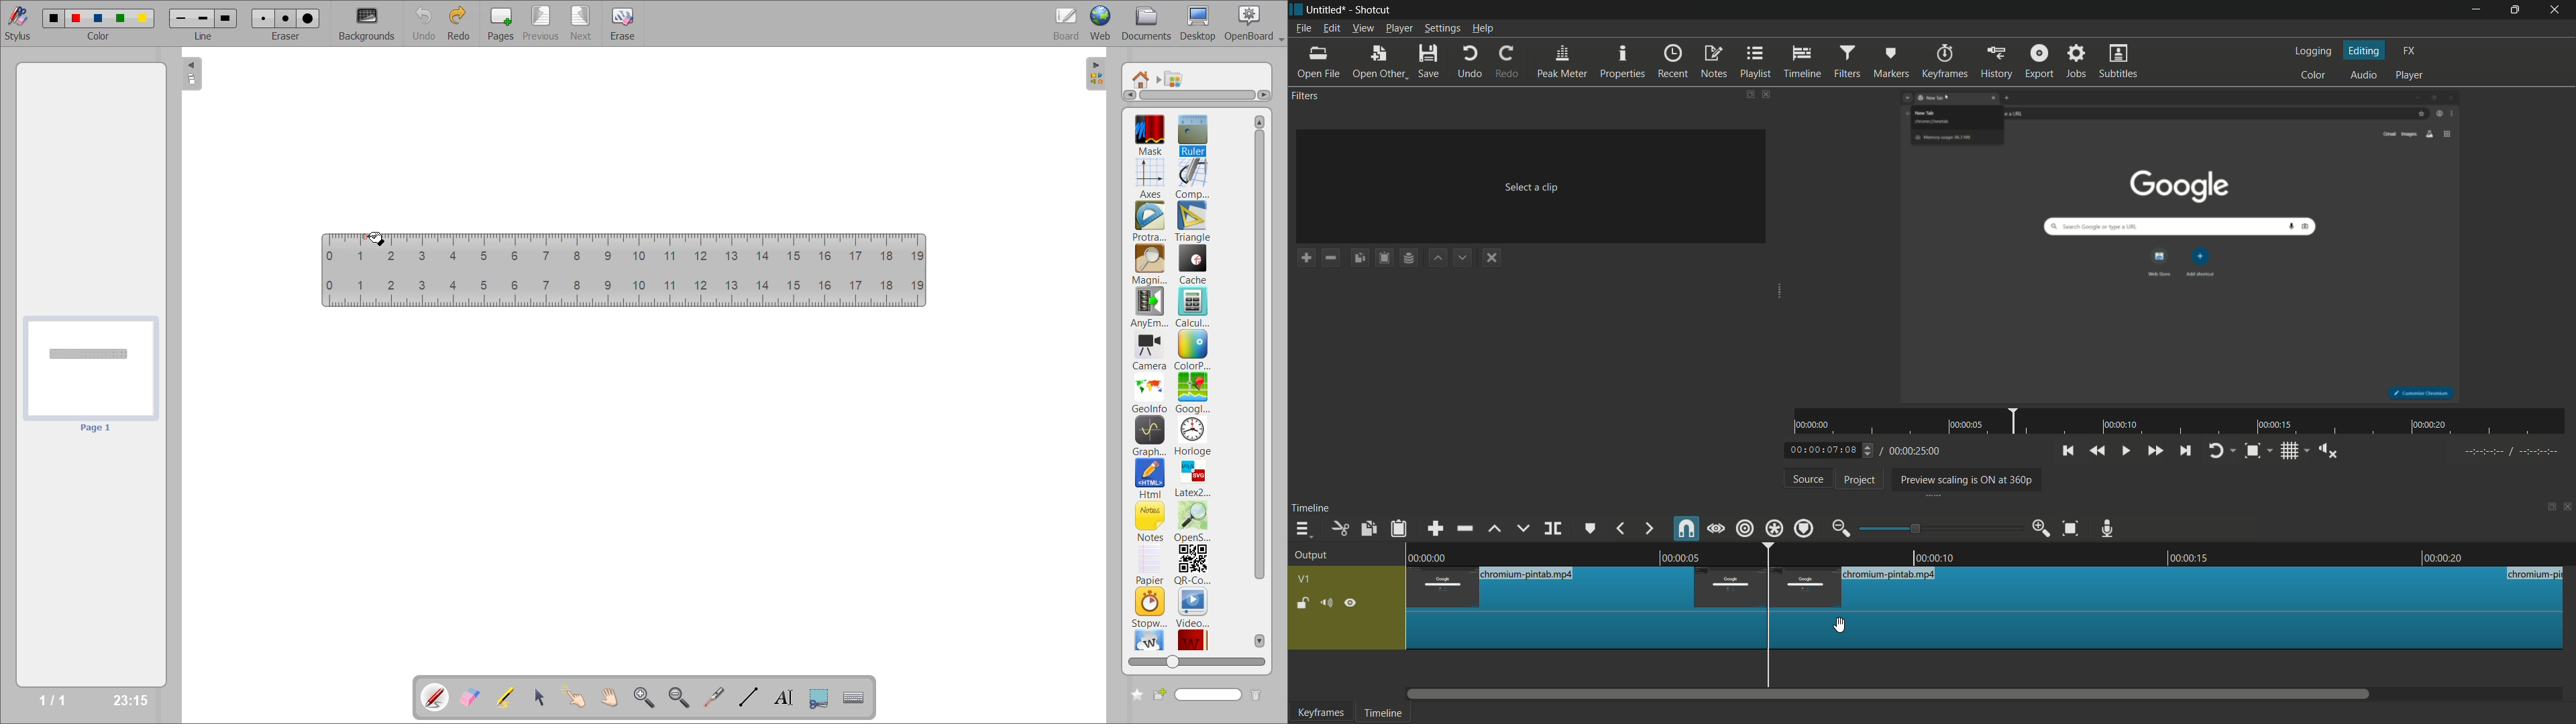  What do you see at coordinates (1591, 529) in the screenshot?
I see `create or edit marker` at bounding box center [1591, 529].